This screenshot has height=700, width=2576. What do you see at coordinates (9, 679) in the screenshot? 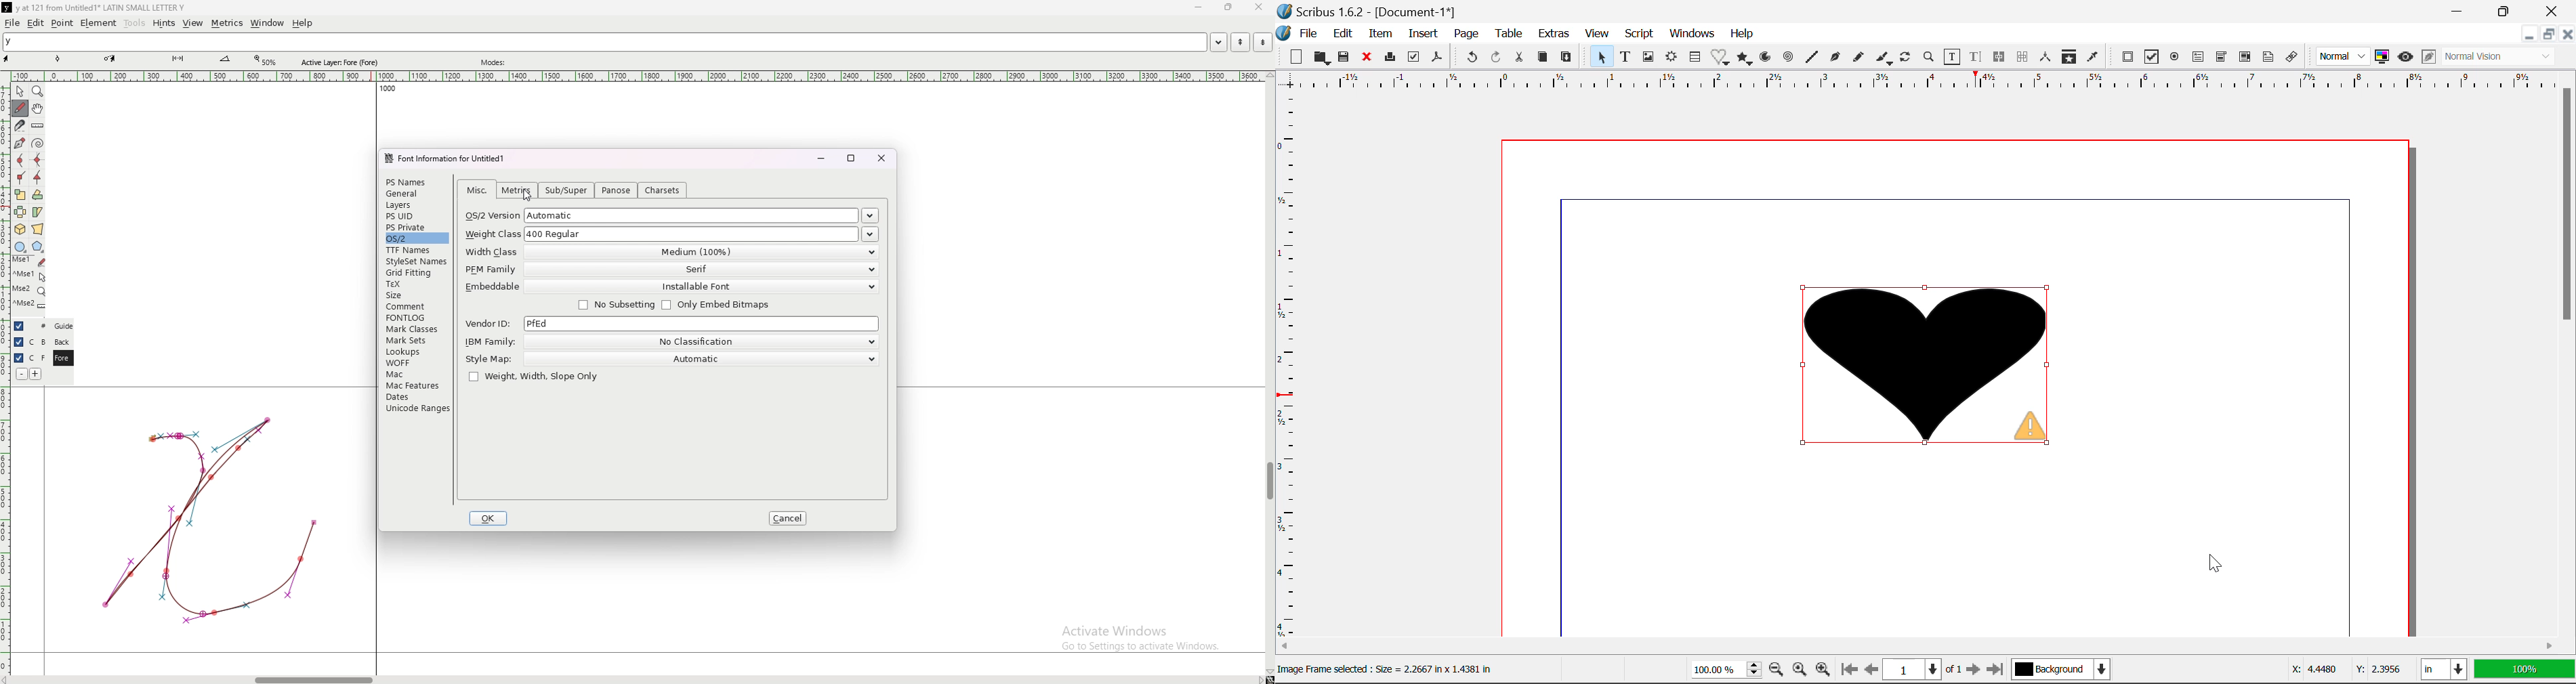
I see `scroll right` at bounding box center [9, 679].